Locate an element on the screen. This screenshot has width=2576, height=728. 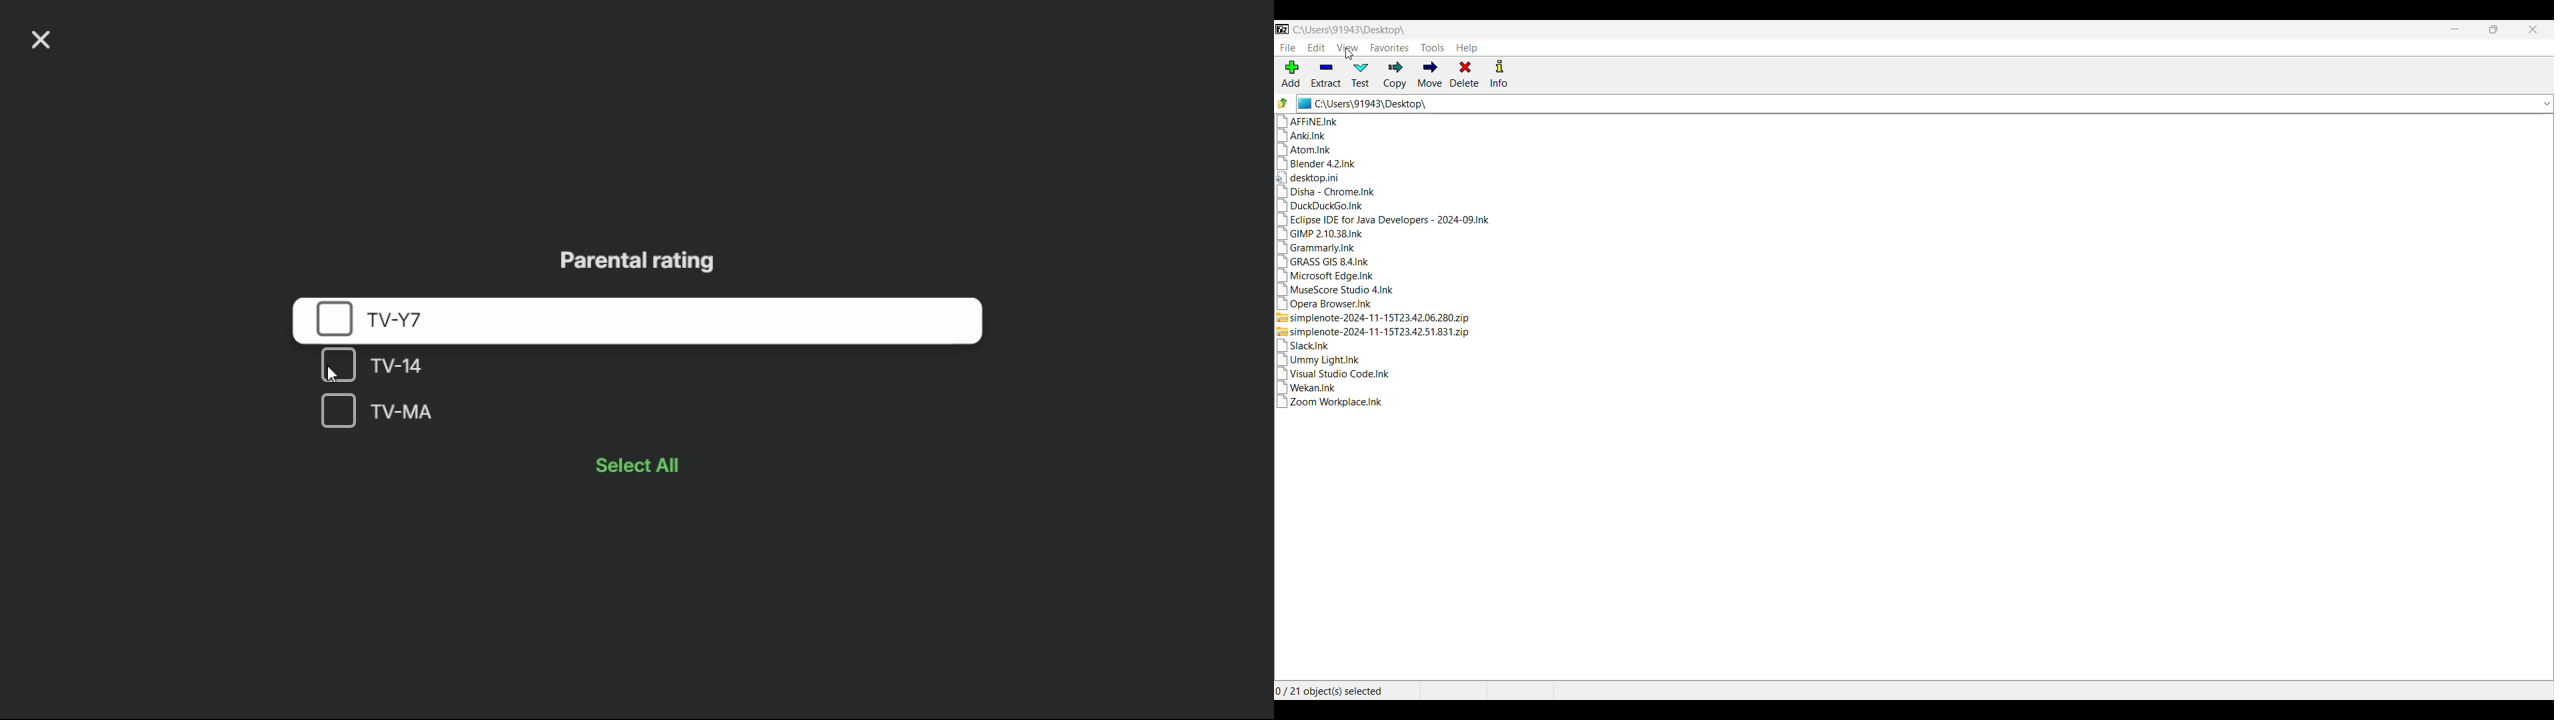
File is located at coordinates (1288, 48).